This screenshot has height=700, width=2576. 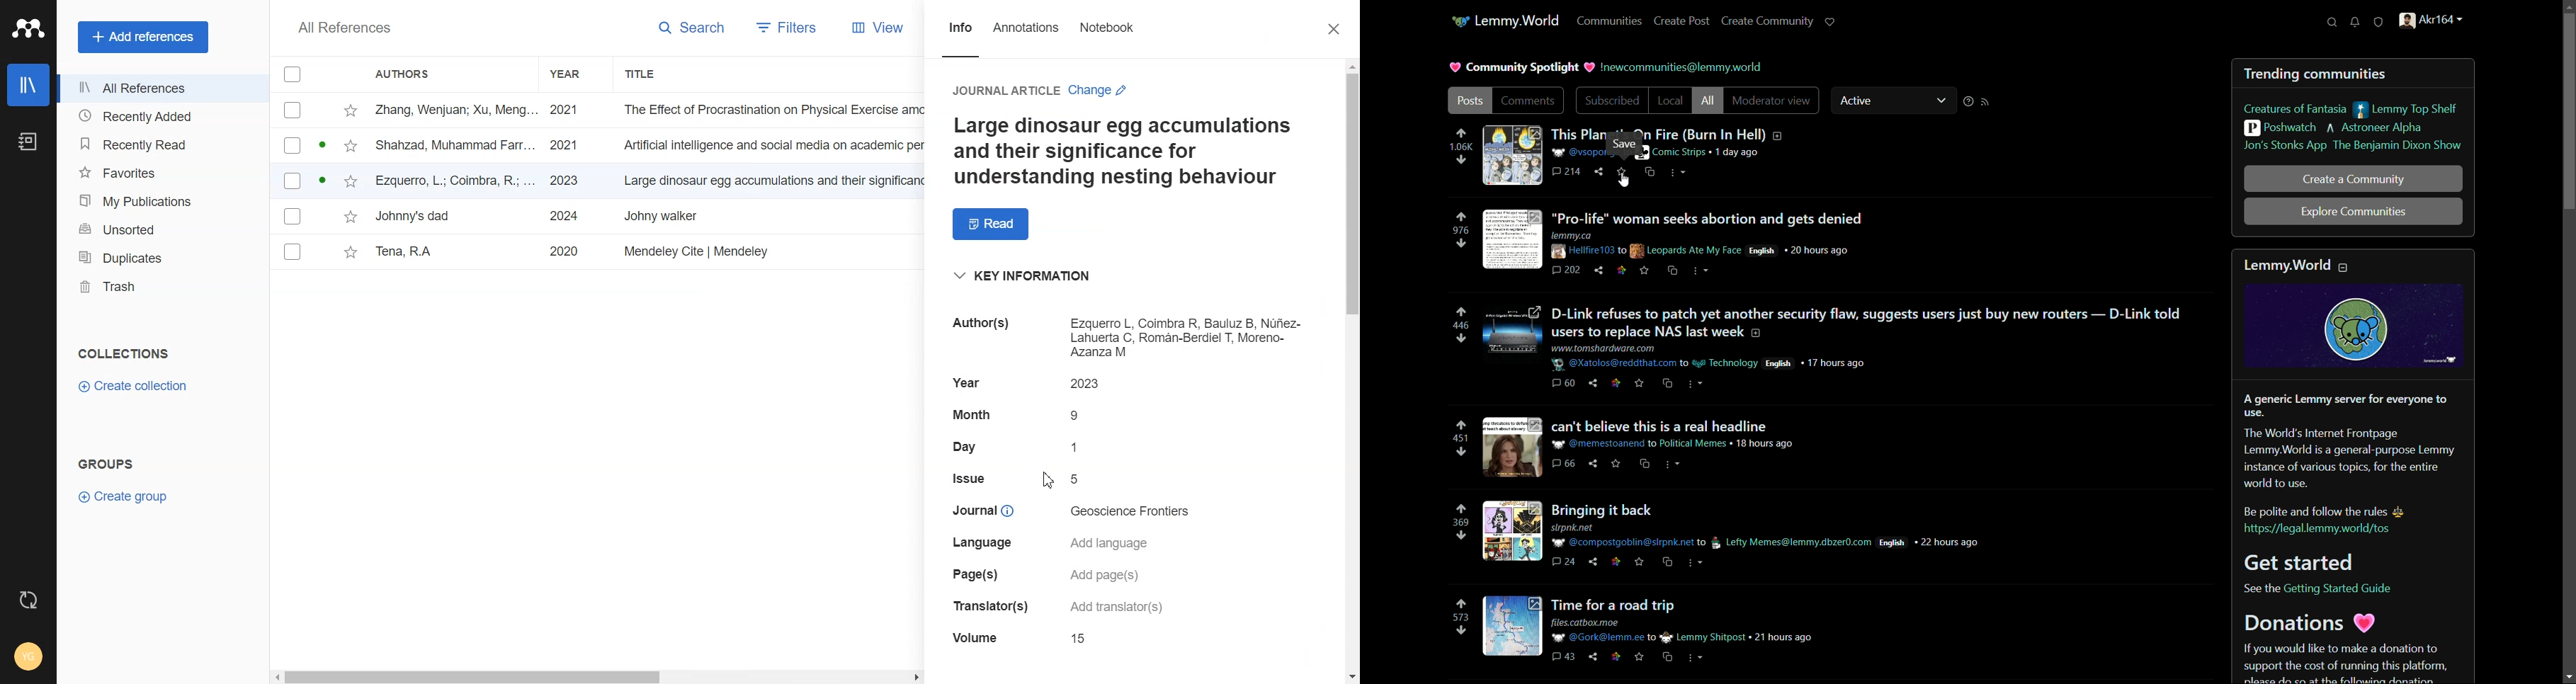 What do you see at coordinates (1625, 182) in the screenshot?
I see `cursor` at bounding box center [1625, 182].